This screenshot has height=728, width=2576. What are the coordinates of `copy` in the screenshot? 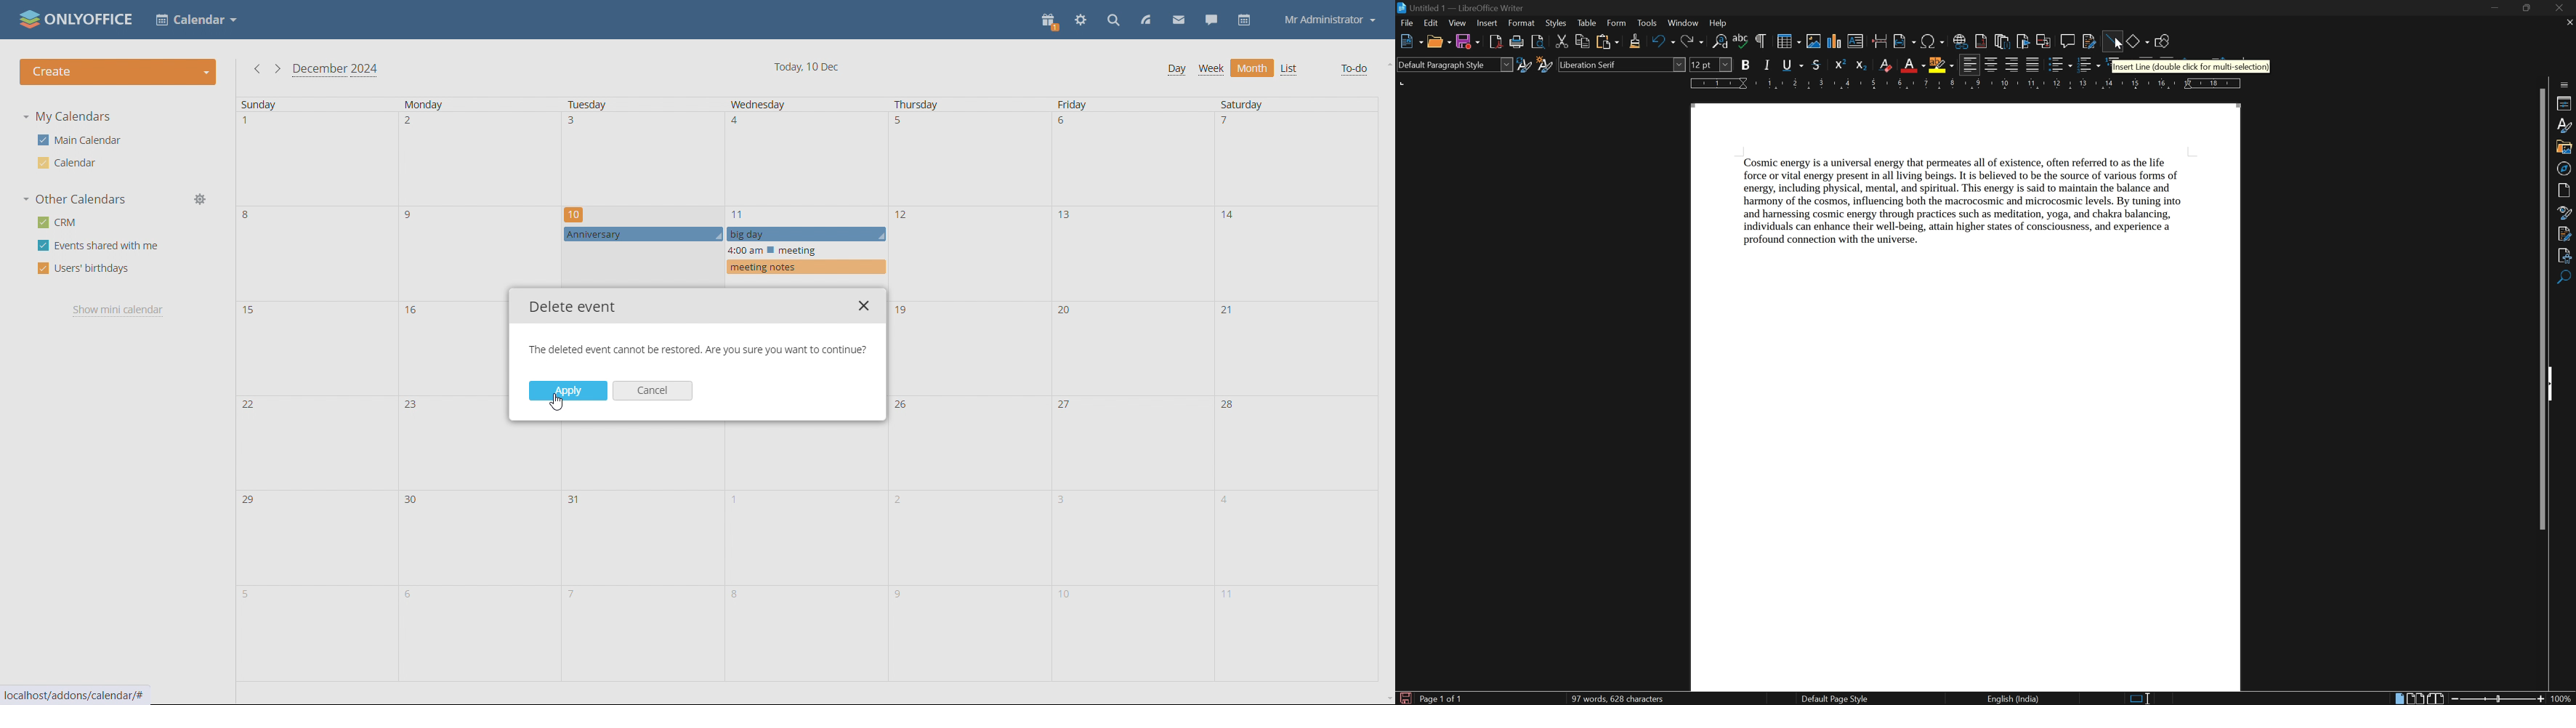 It's located at (1582, 41).